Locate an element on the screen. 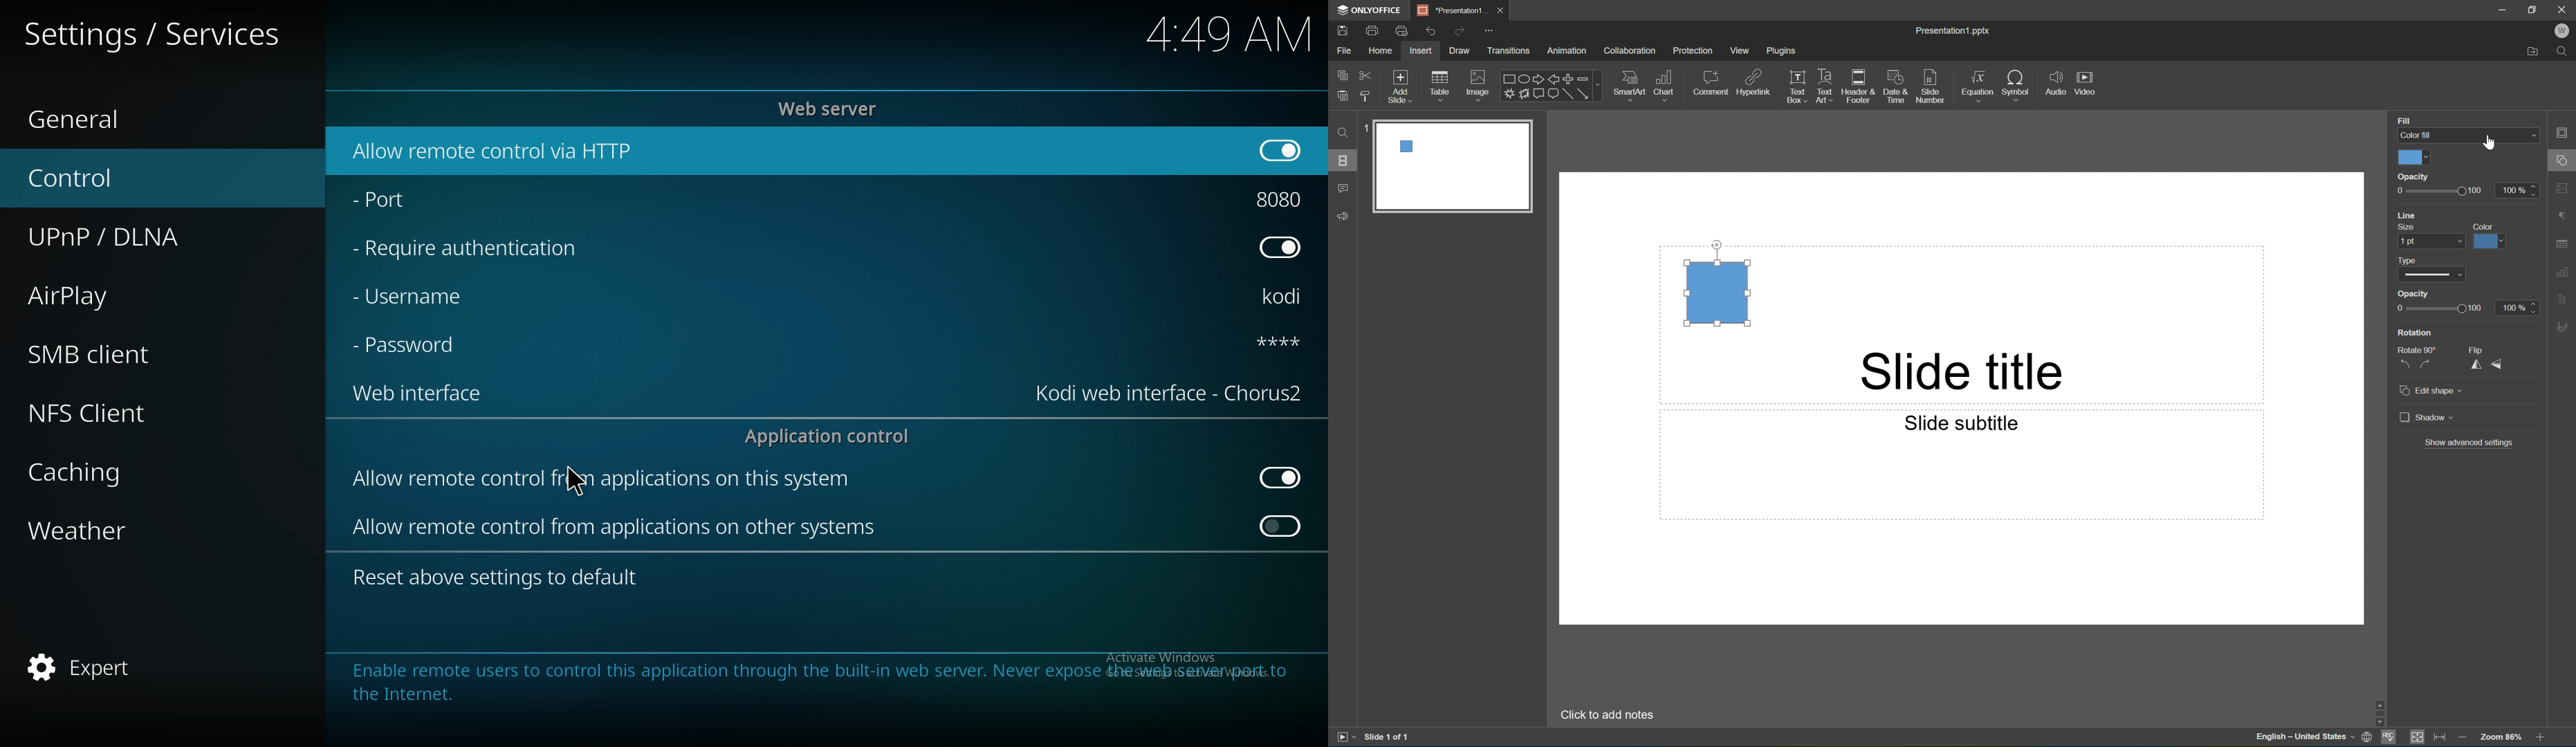 This screenshot has height=756, width=2576. Find is located at coordinates (2565, 53).